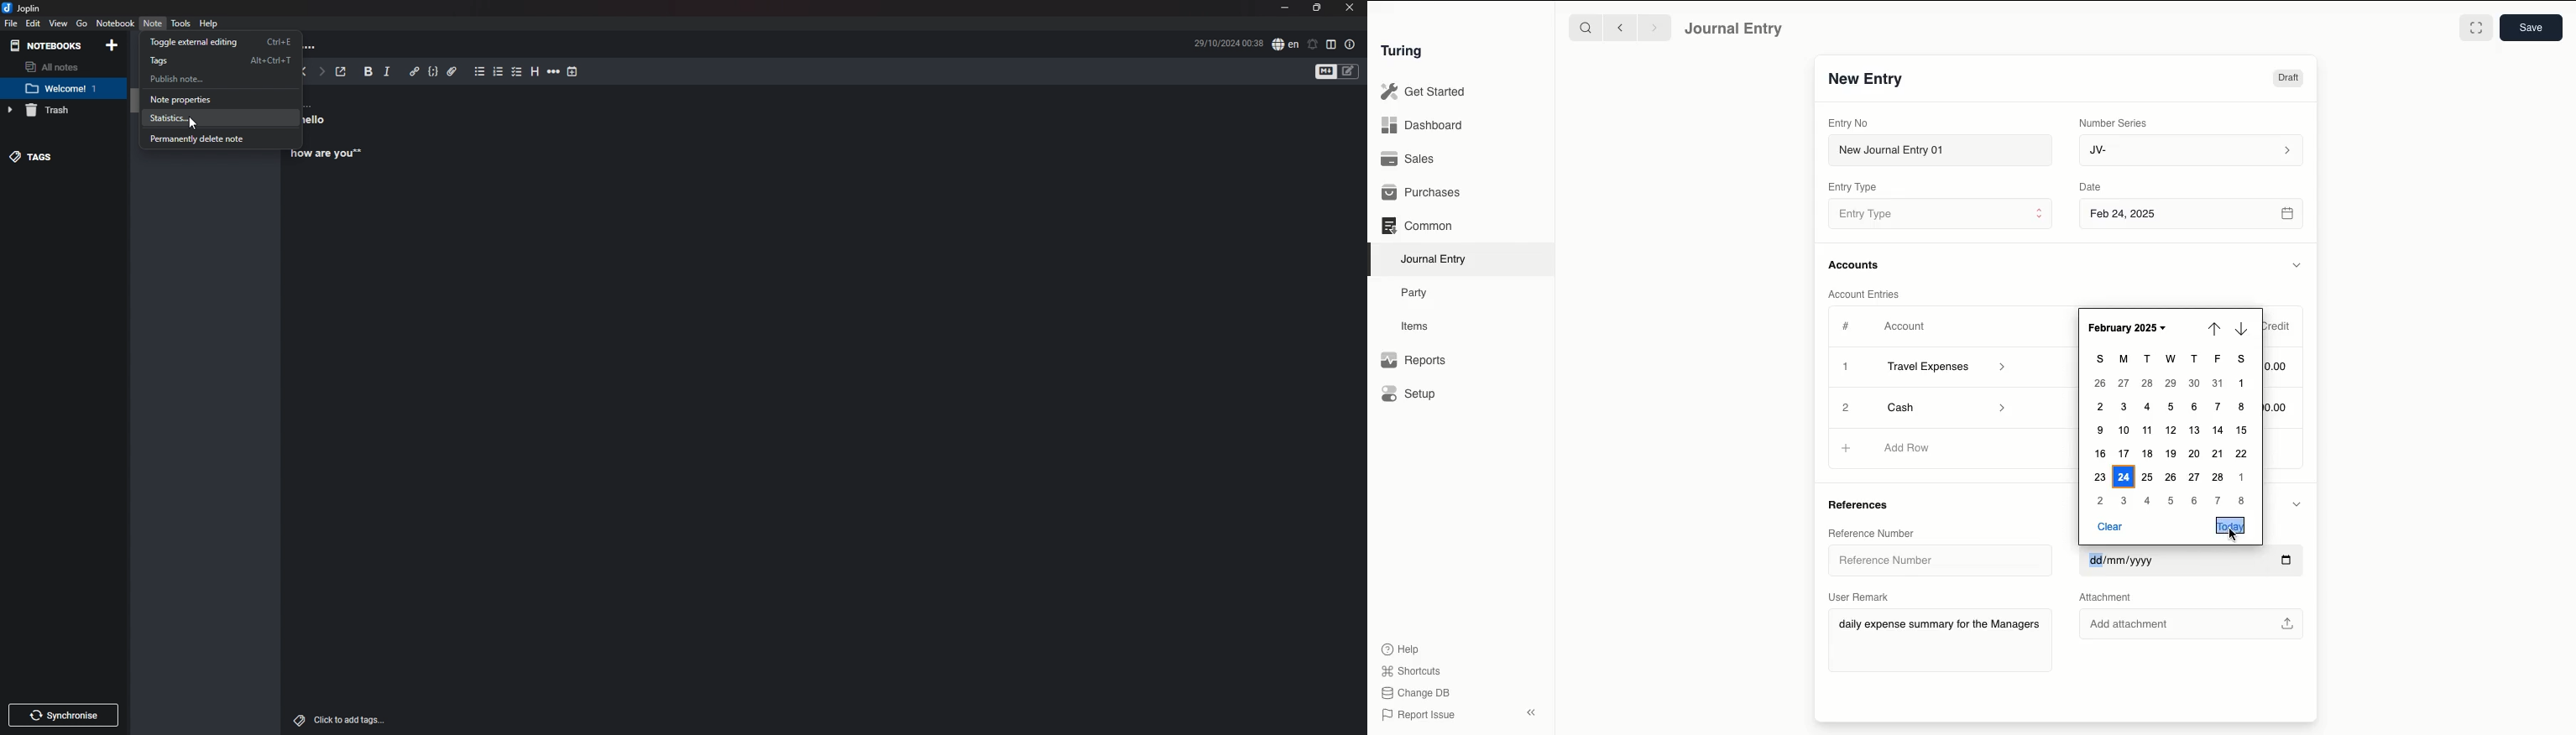 The width and height of the screenshot is (2576, 756). What do you see at coordinates (2229, 525) in the screenshot?
I see `Today` at bounding box center [2229, 525].